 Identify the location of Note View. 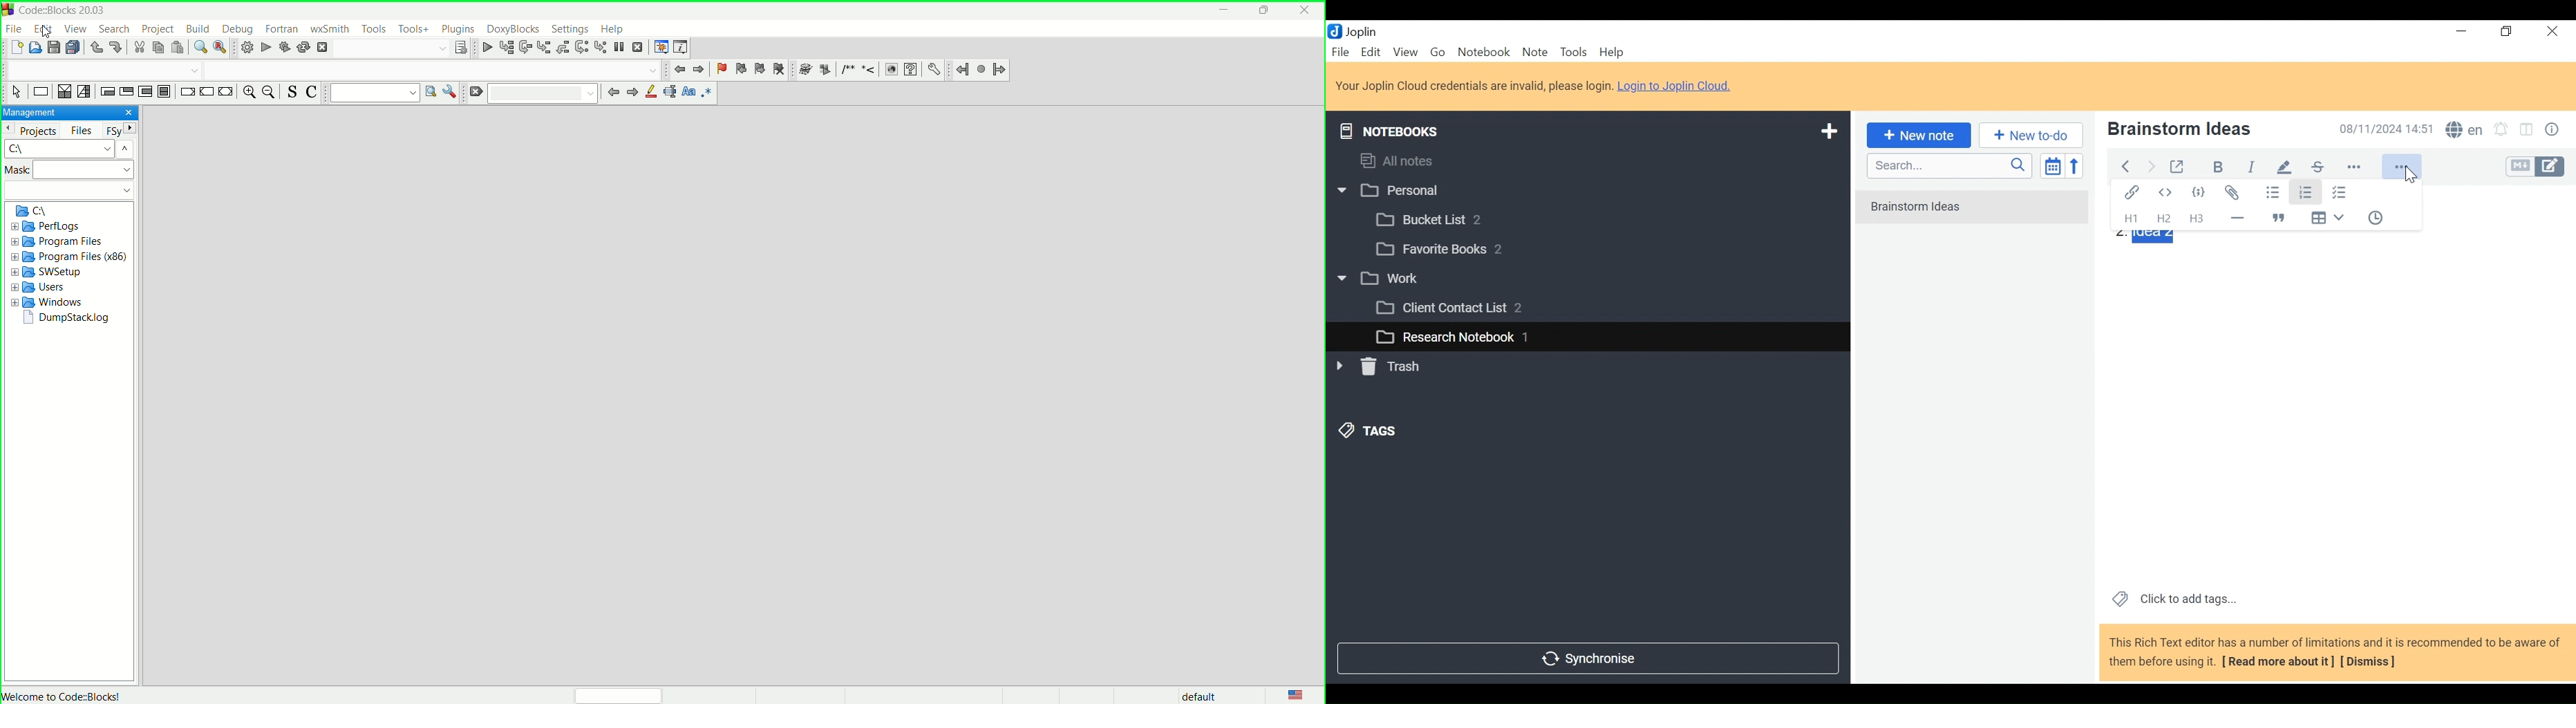
(2332, 408).